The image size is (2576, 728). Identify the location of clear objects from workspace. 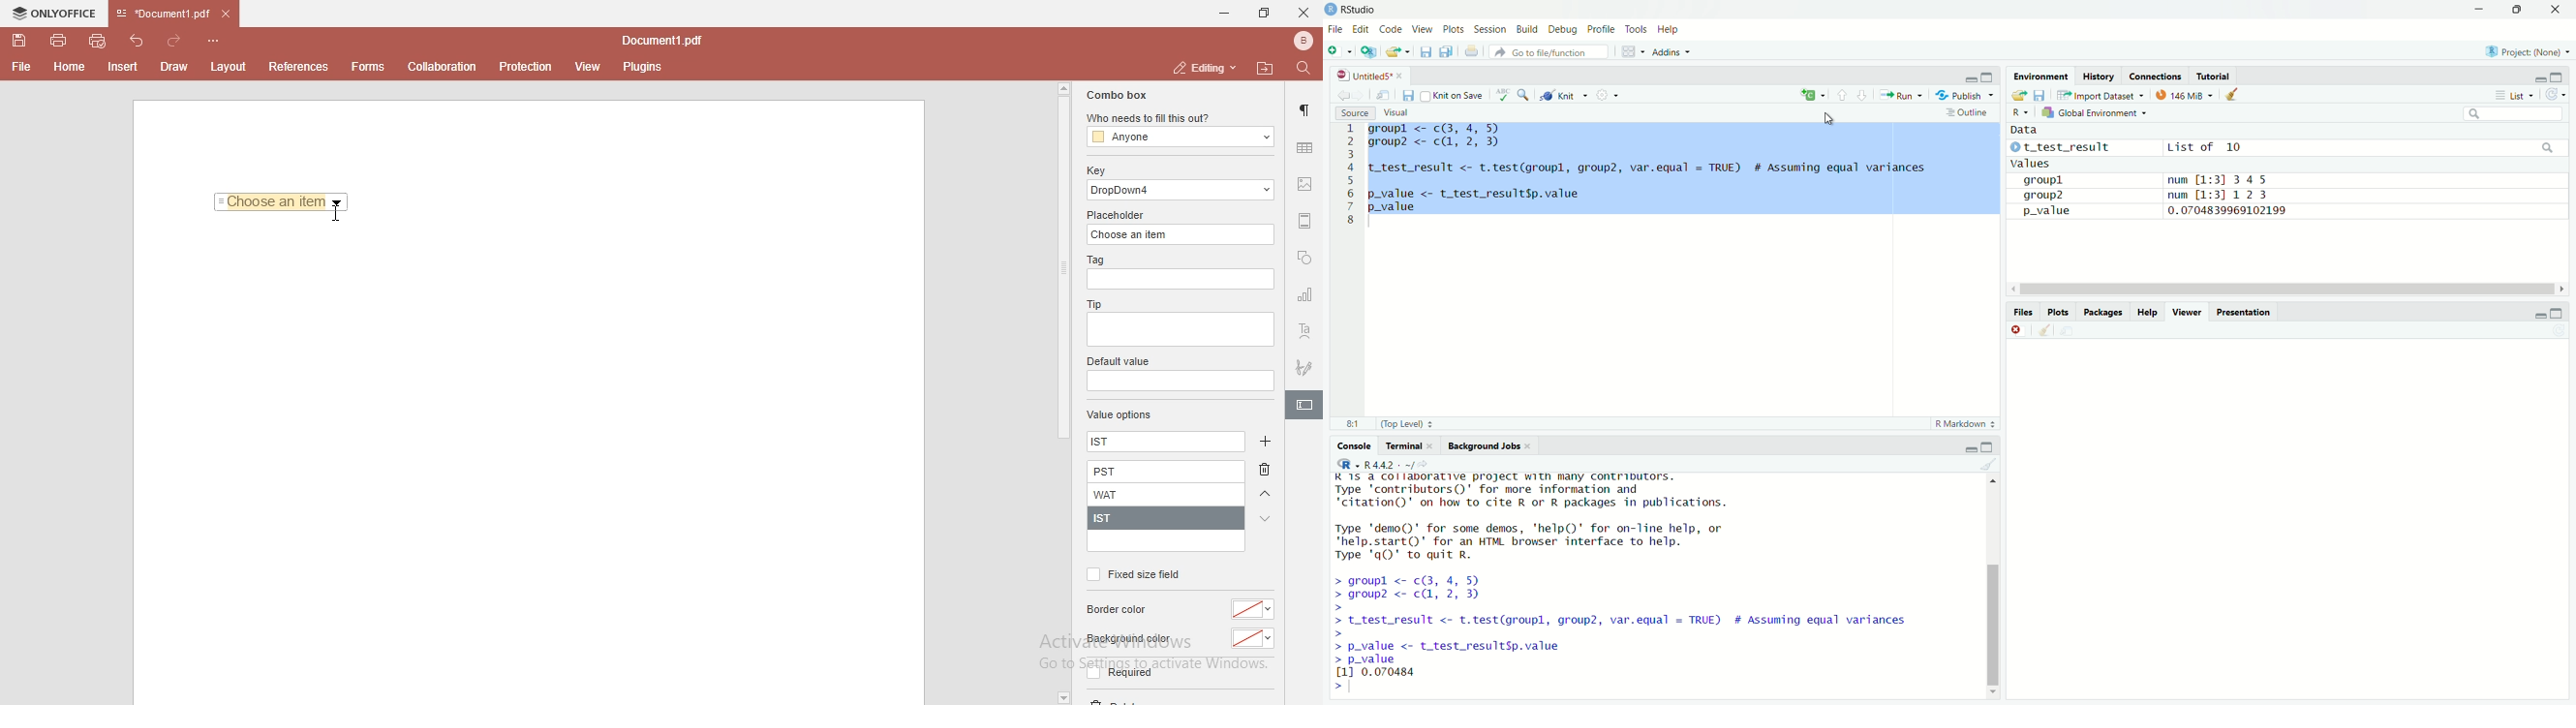
(2234, 94).